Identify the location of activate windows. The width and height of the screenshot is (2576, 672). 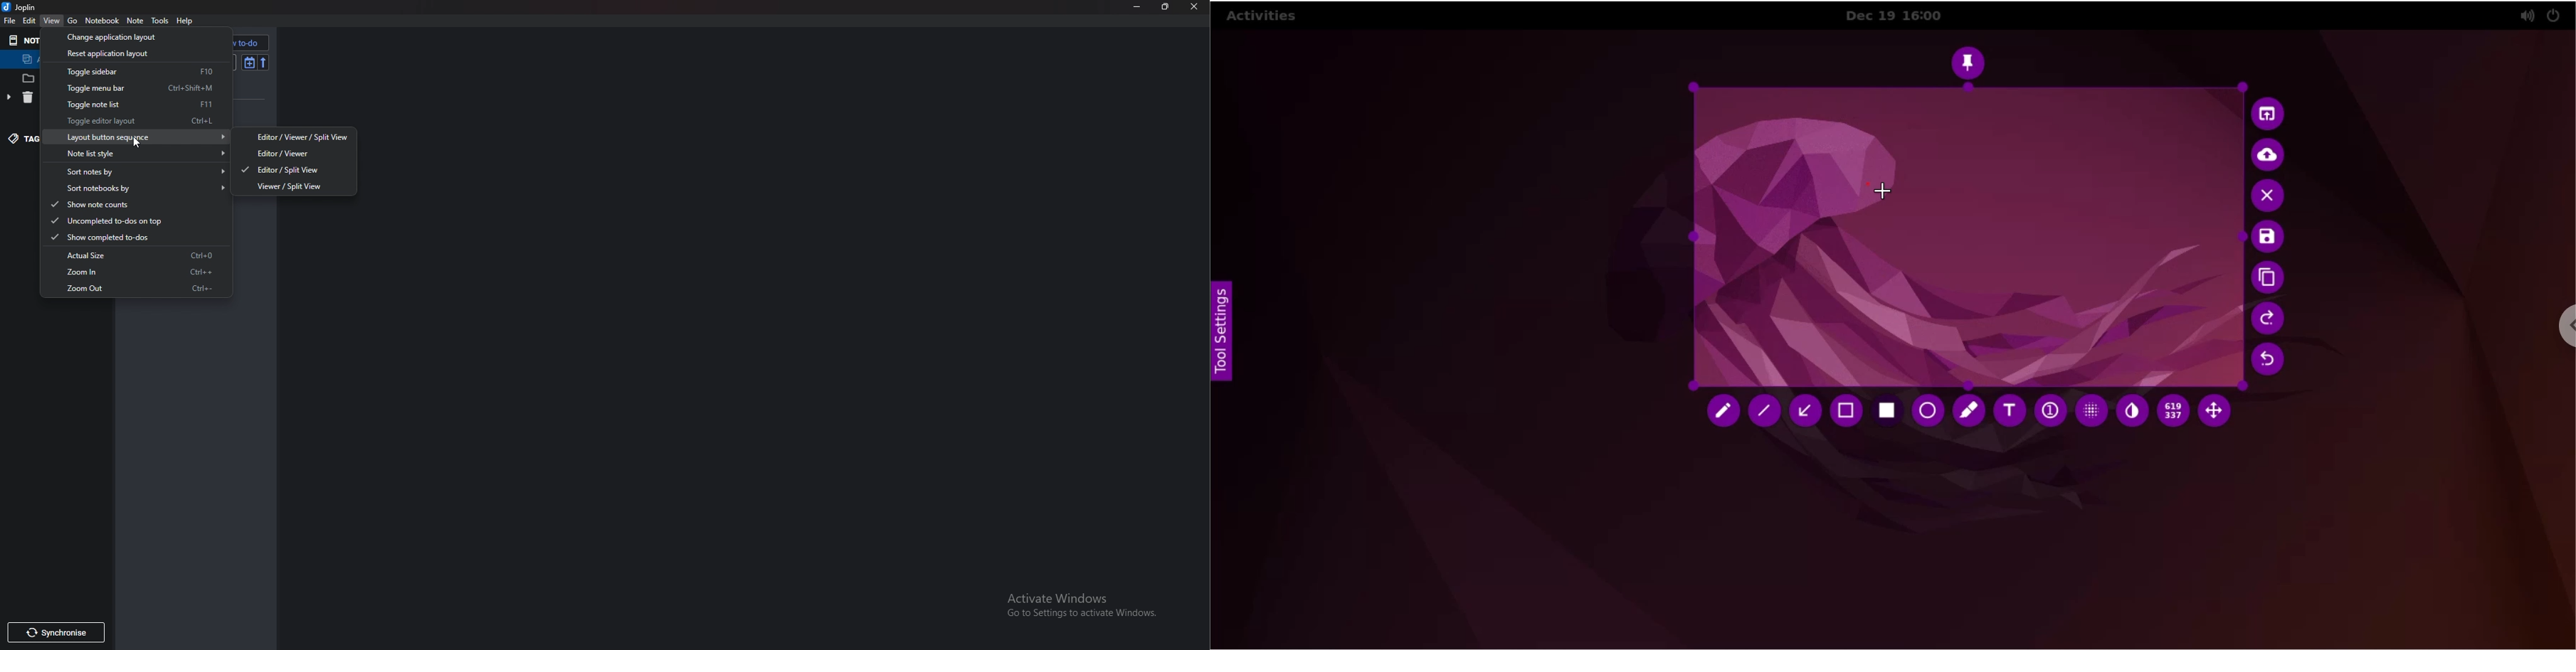
(1089, 603).